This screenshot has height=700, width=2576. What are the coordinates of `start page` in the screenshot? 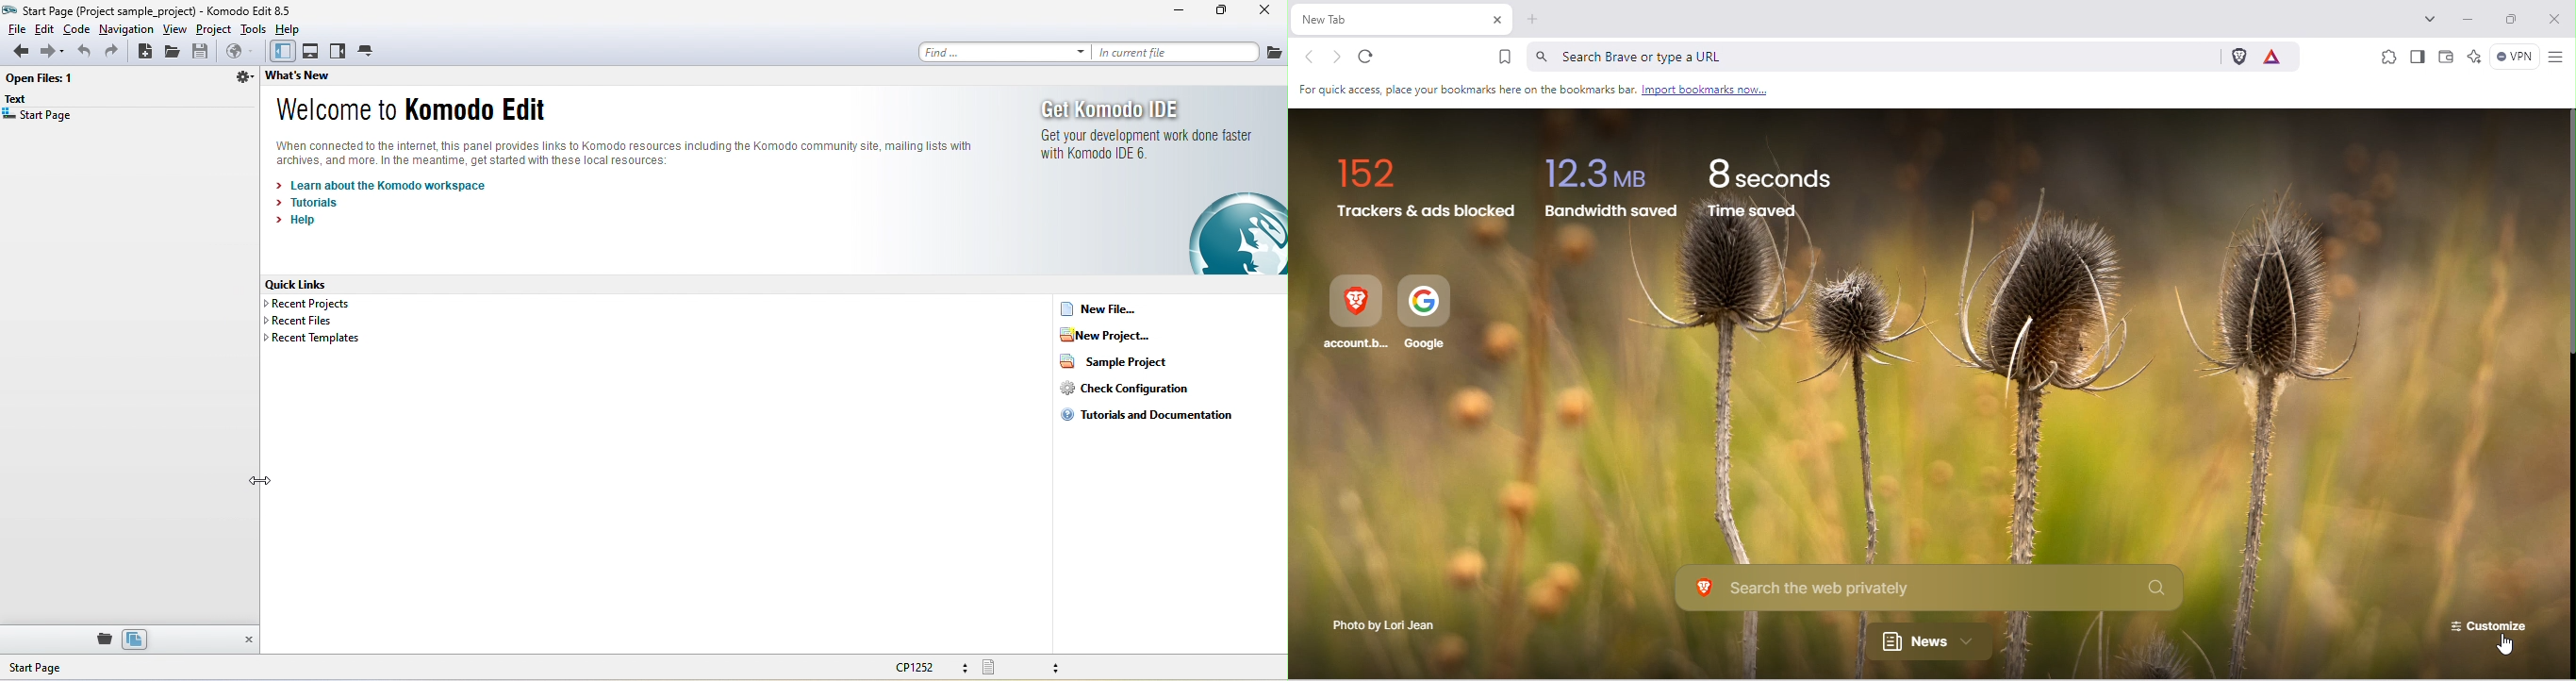 It's located at (39, 118).